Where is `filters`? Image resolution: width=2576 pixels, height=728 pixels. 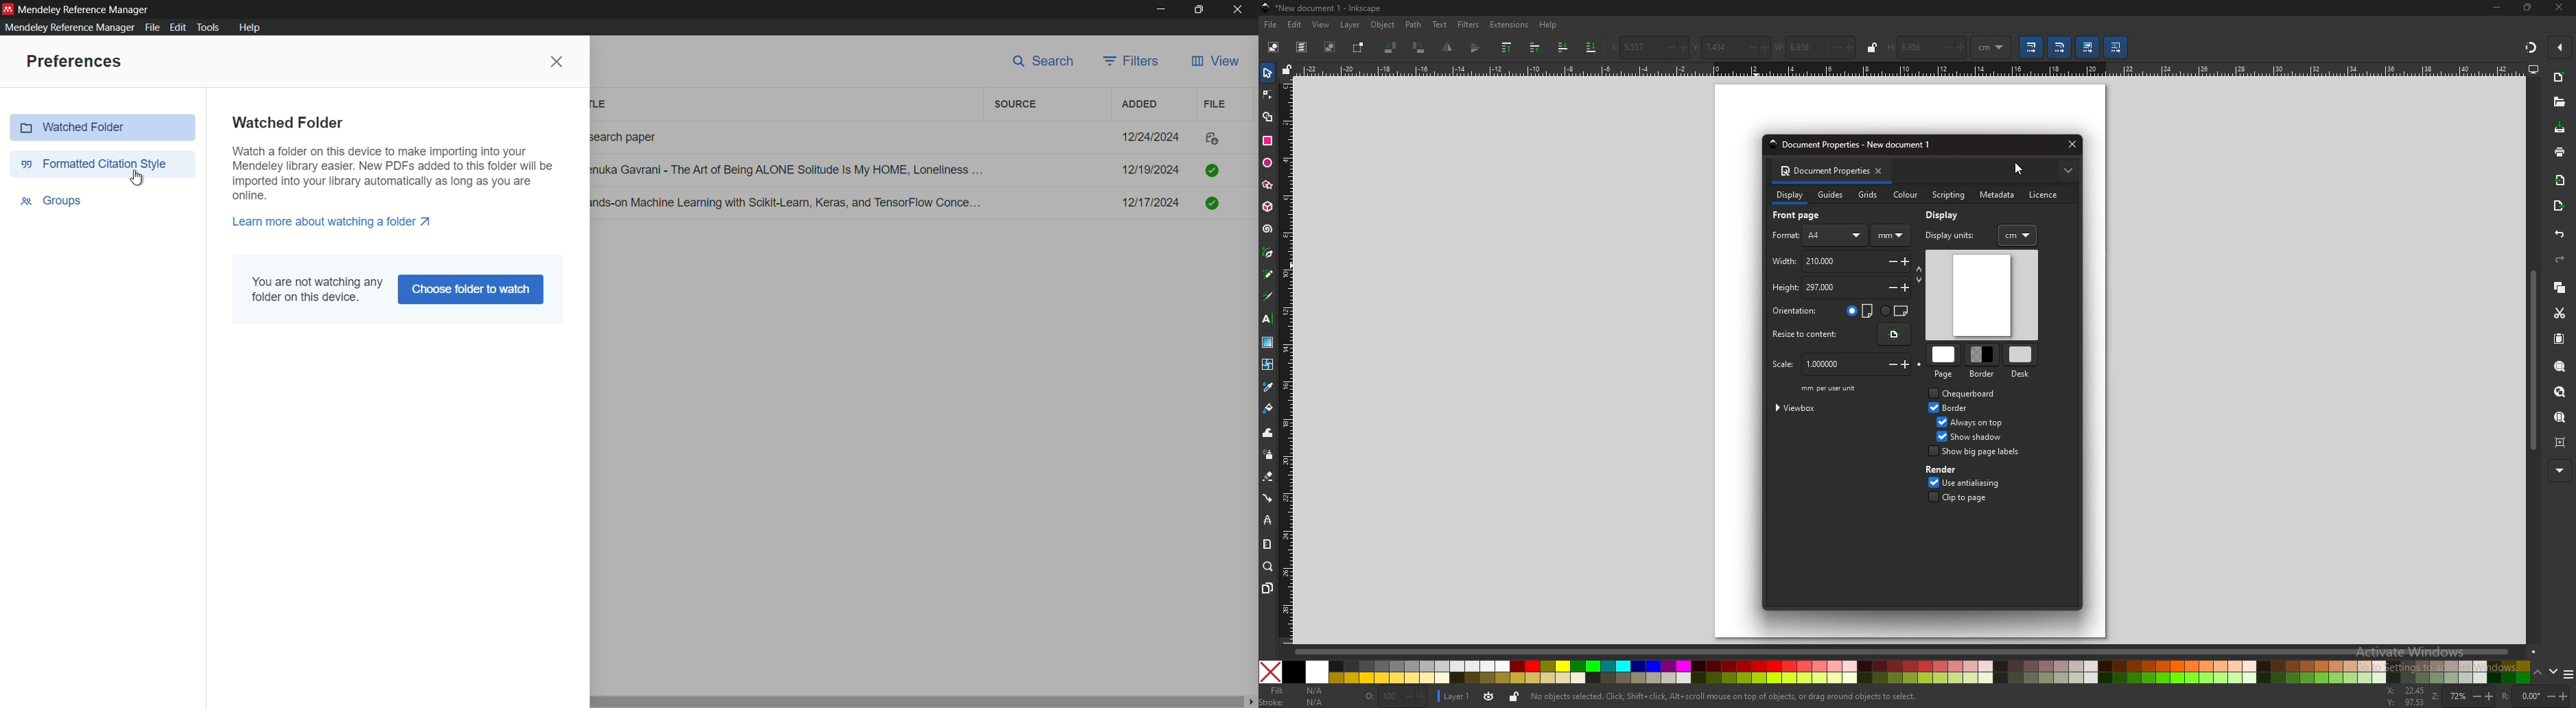 filters is located at coordinates (1134, 61).